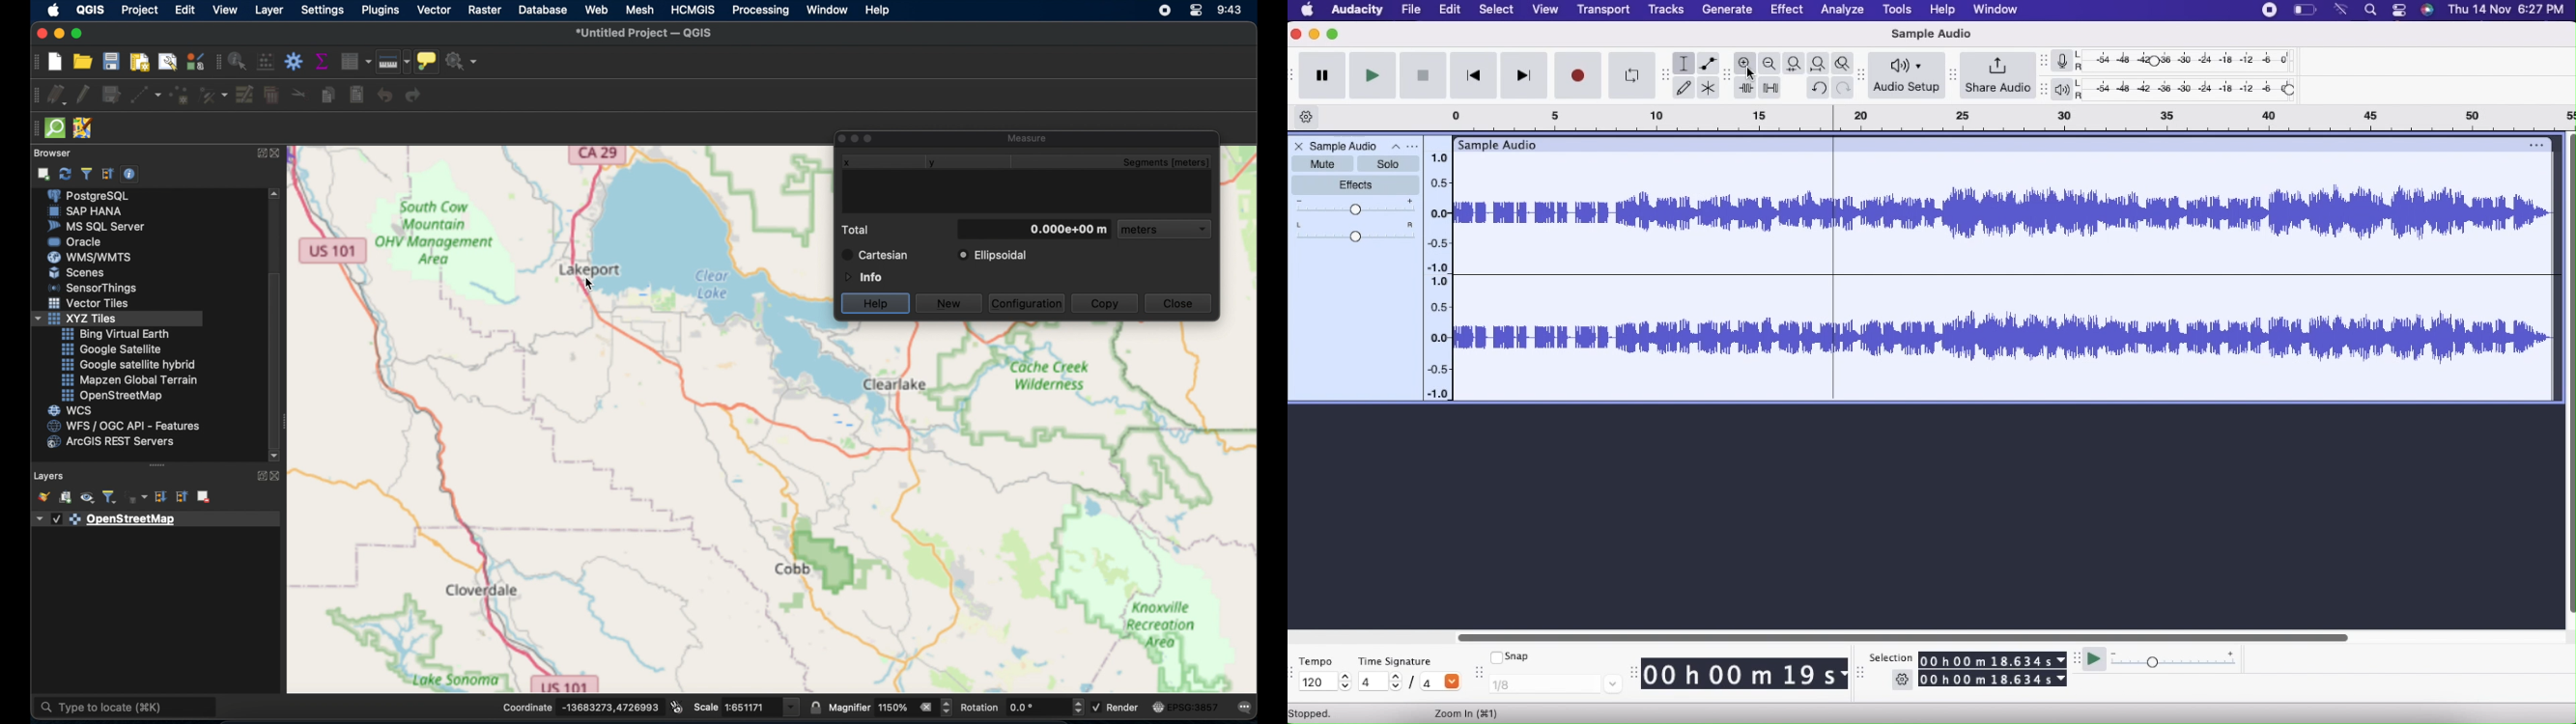 Image resolution: width=2576 pixels, height=728 pixels. Describe the element at coordinates (1953, 74) in the screenshot. I see `resize` at that location.